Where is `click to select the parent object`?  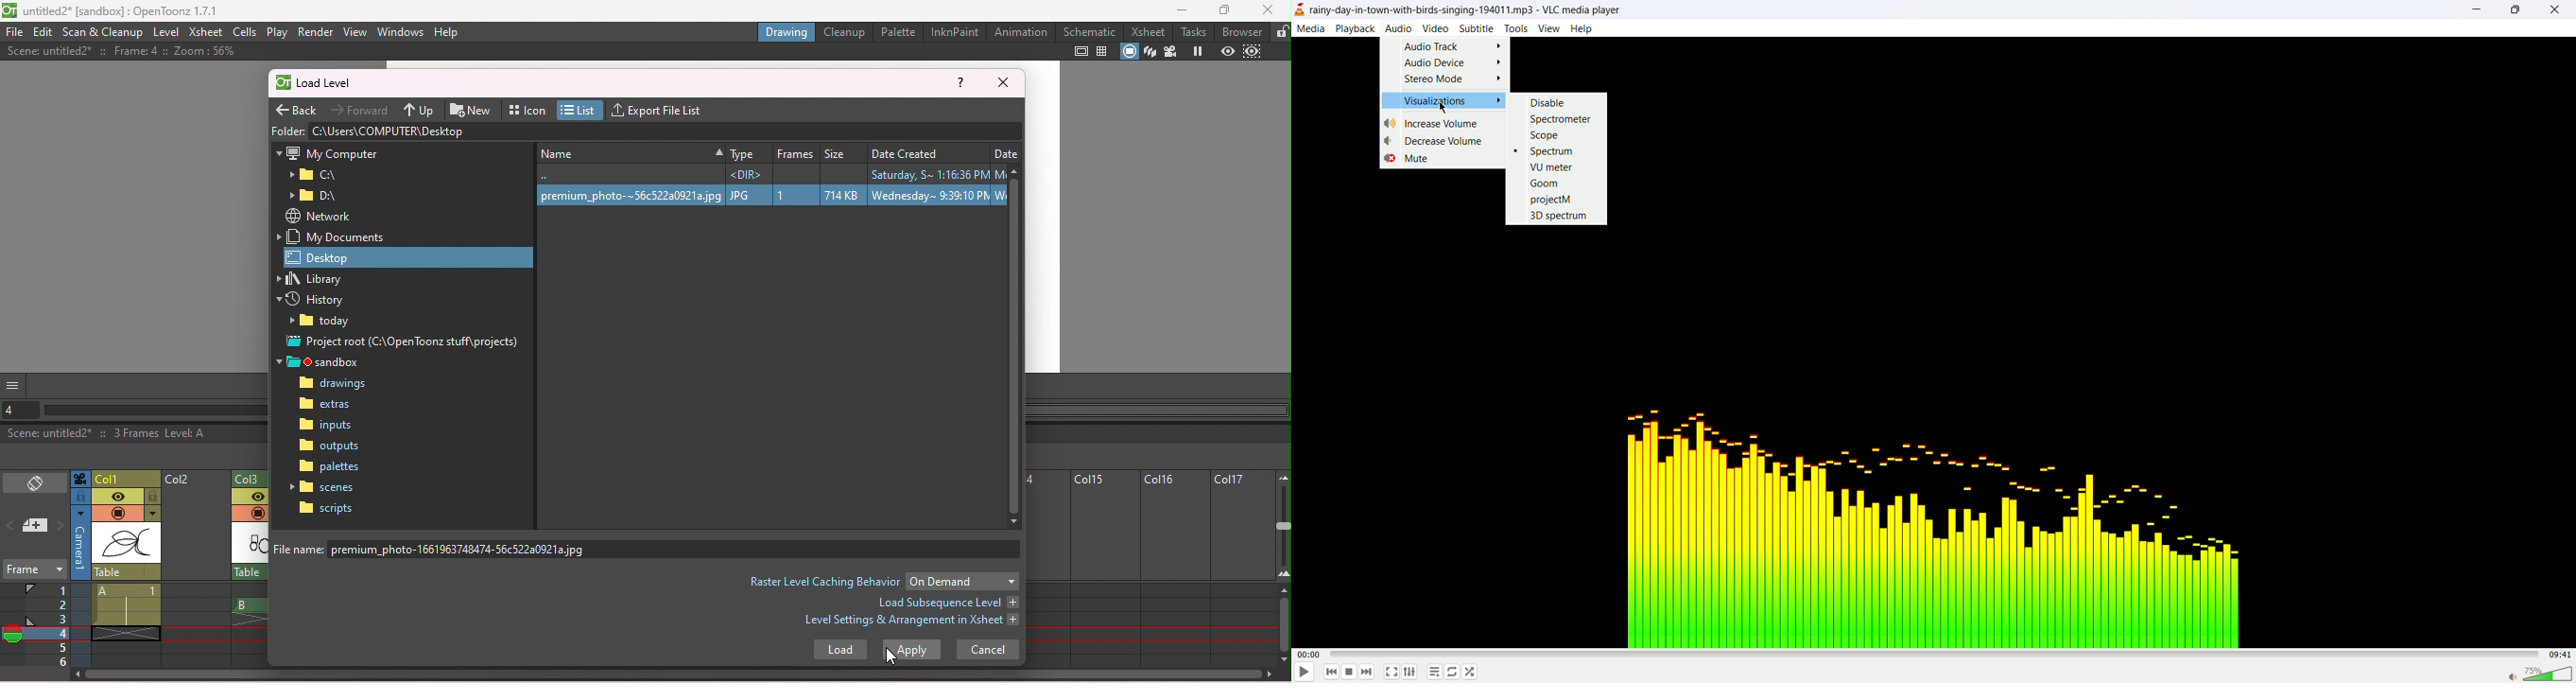 click to select the parent object is located at coordinates (127, 572).